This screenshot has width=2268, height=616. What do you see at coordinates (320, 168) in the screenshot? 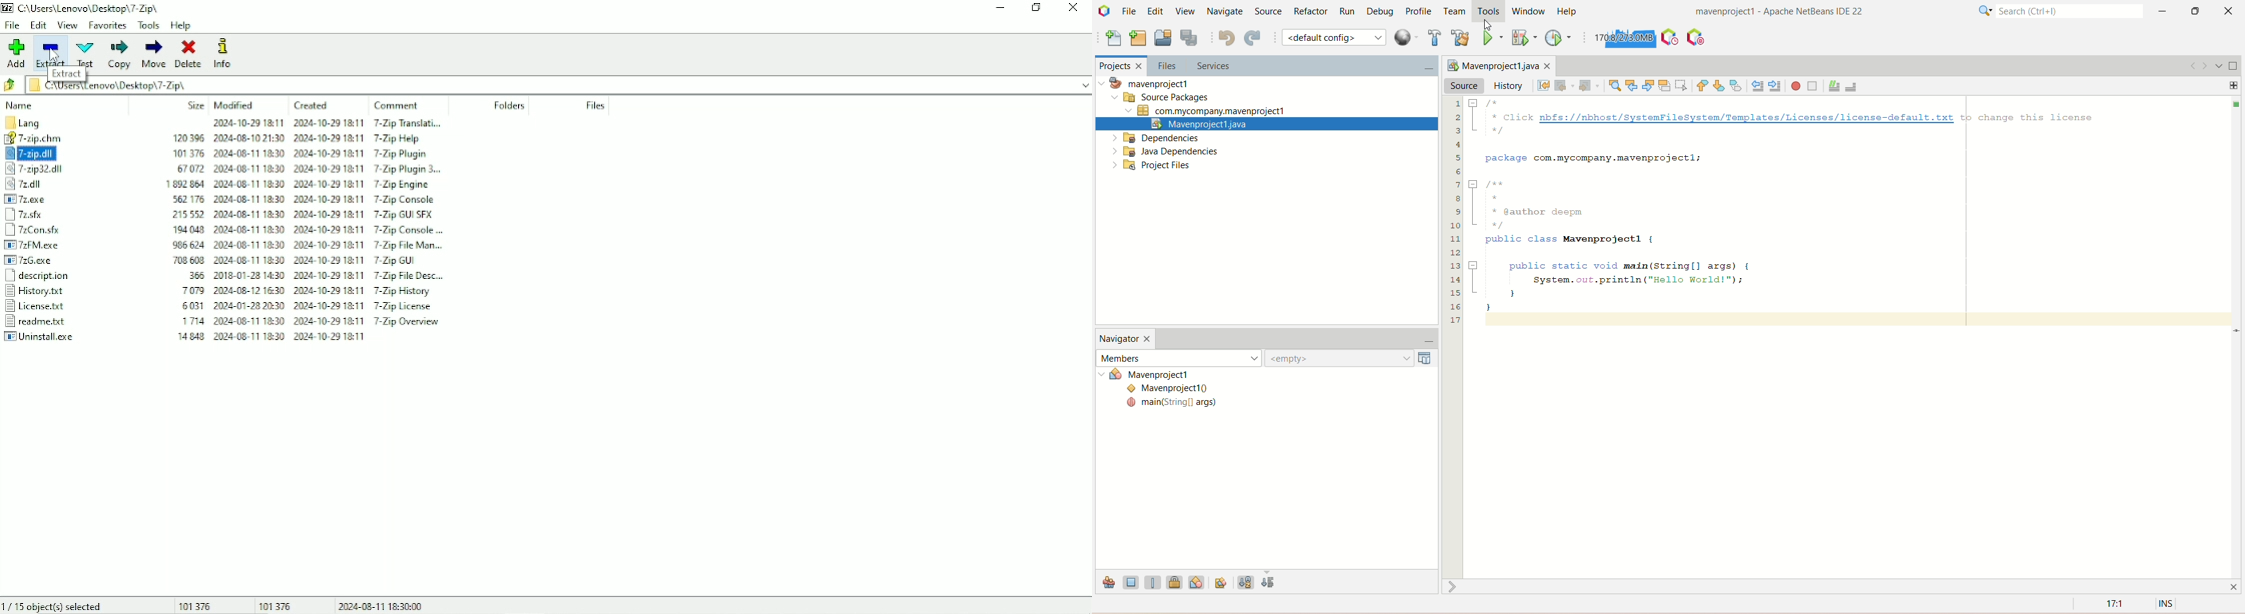
I see `ST072 200408111200 200911 T-2wPuon i.` at bounding box center [320, 168].